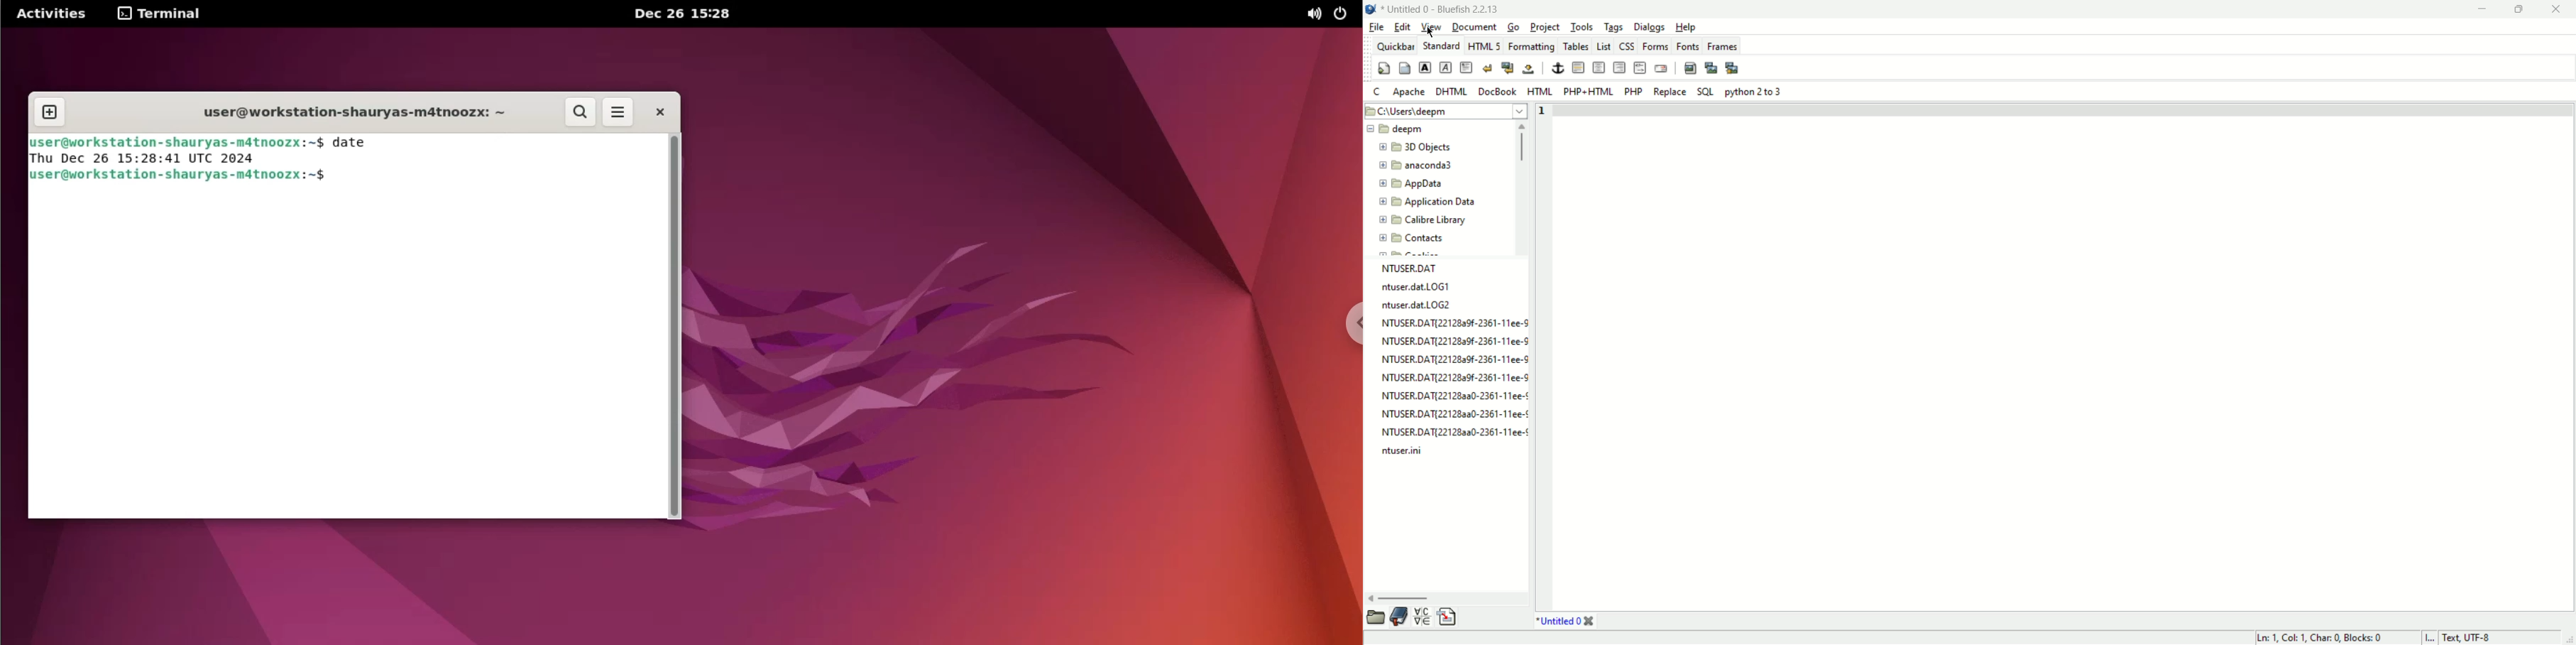  What do you see at coordinates (1582, 27) in the screenshot?
I see `tools` at bounding box center [1582, 27].